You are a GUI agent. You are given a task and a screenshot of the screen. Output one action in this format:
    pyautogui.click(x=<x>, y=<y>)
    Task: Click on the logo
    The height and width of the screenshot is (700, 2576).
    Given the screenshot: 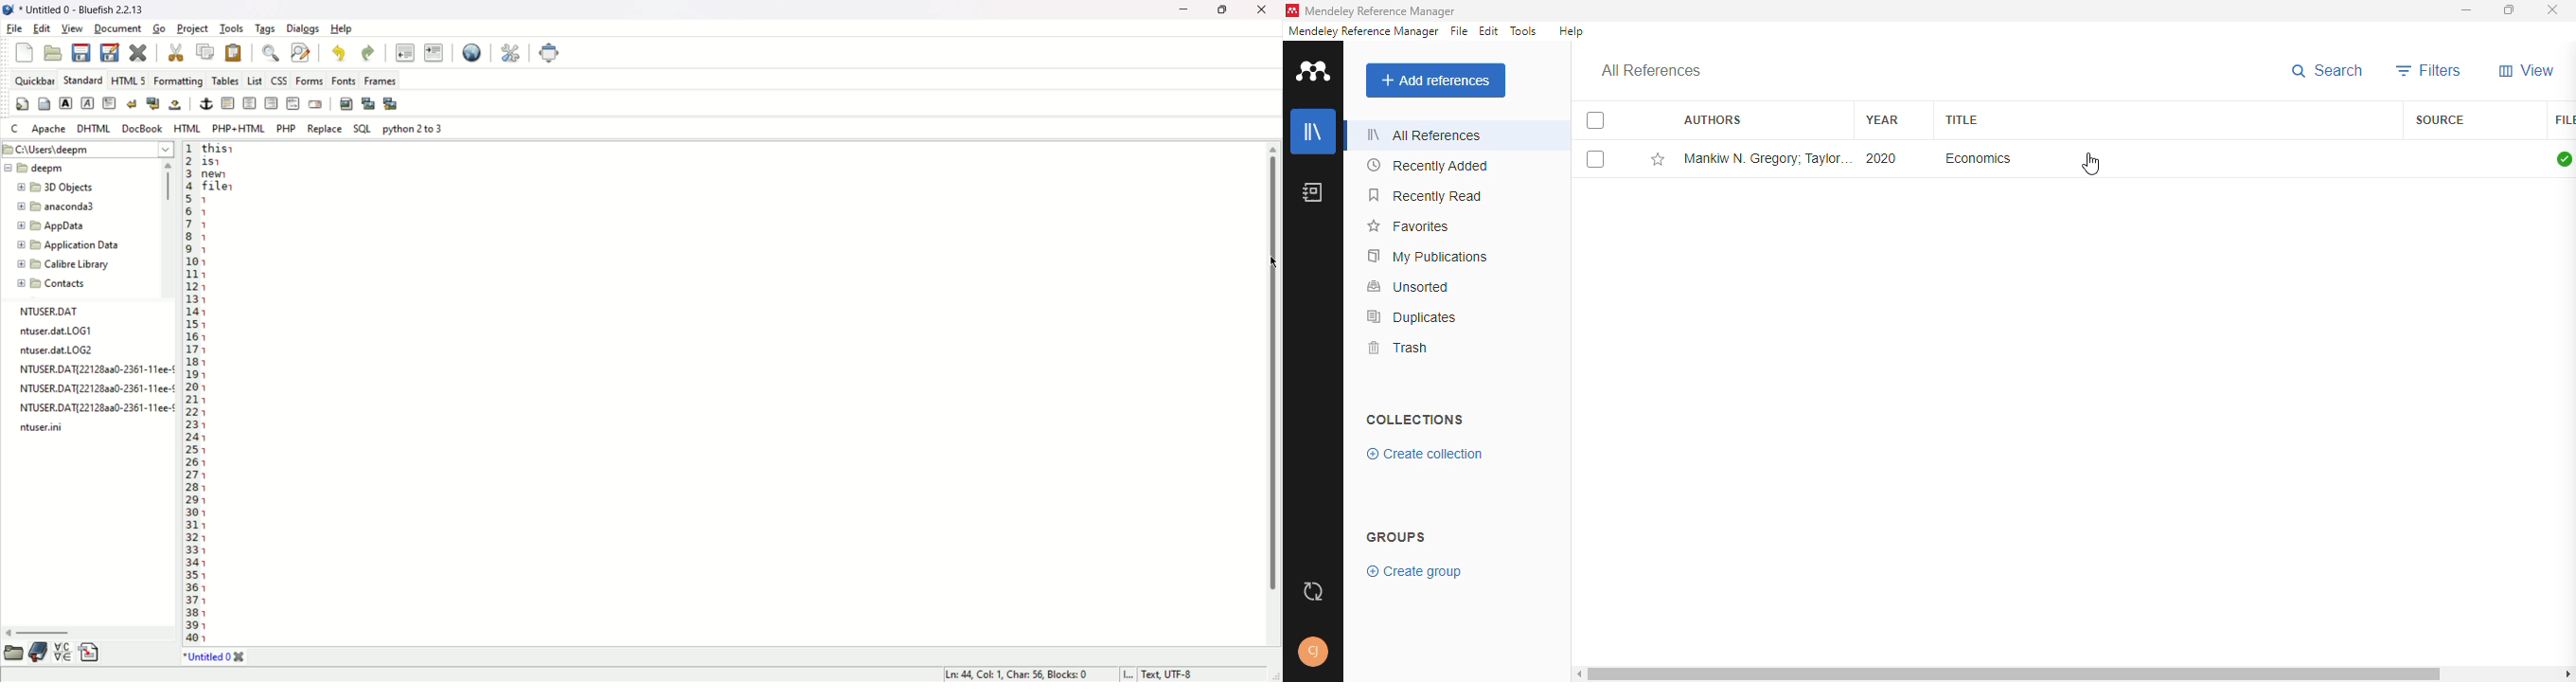 What is the action you would take?
    pyautogui.click(x=1292, y=10)
    